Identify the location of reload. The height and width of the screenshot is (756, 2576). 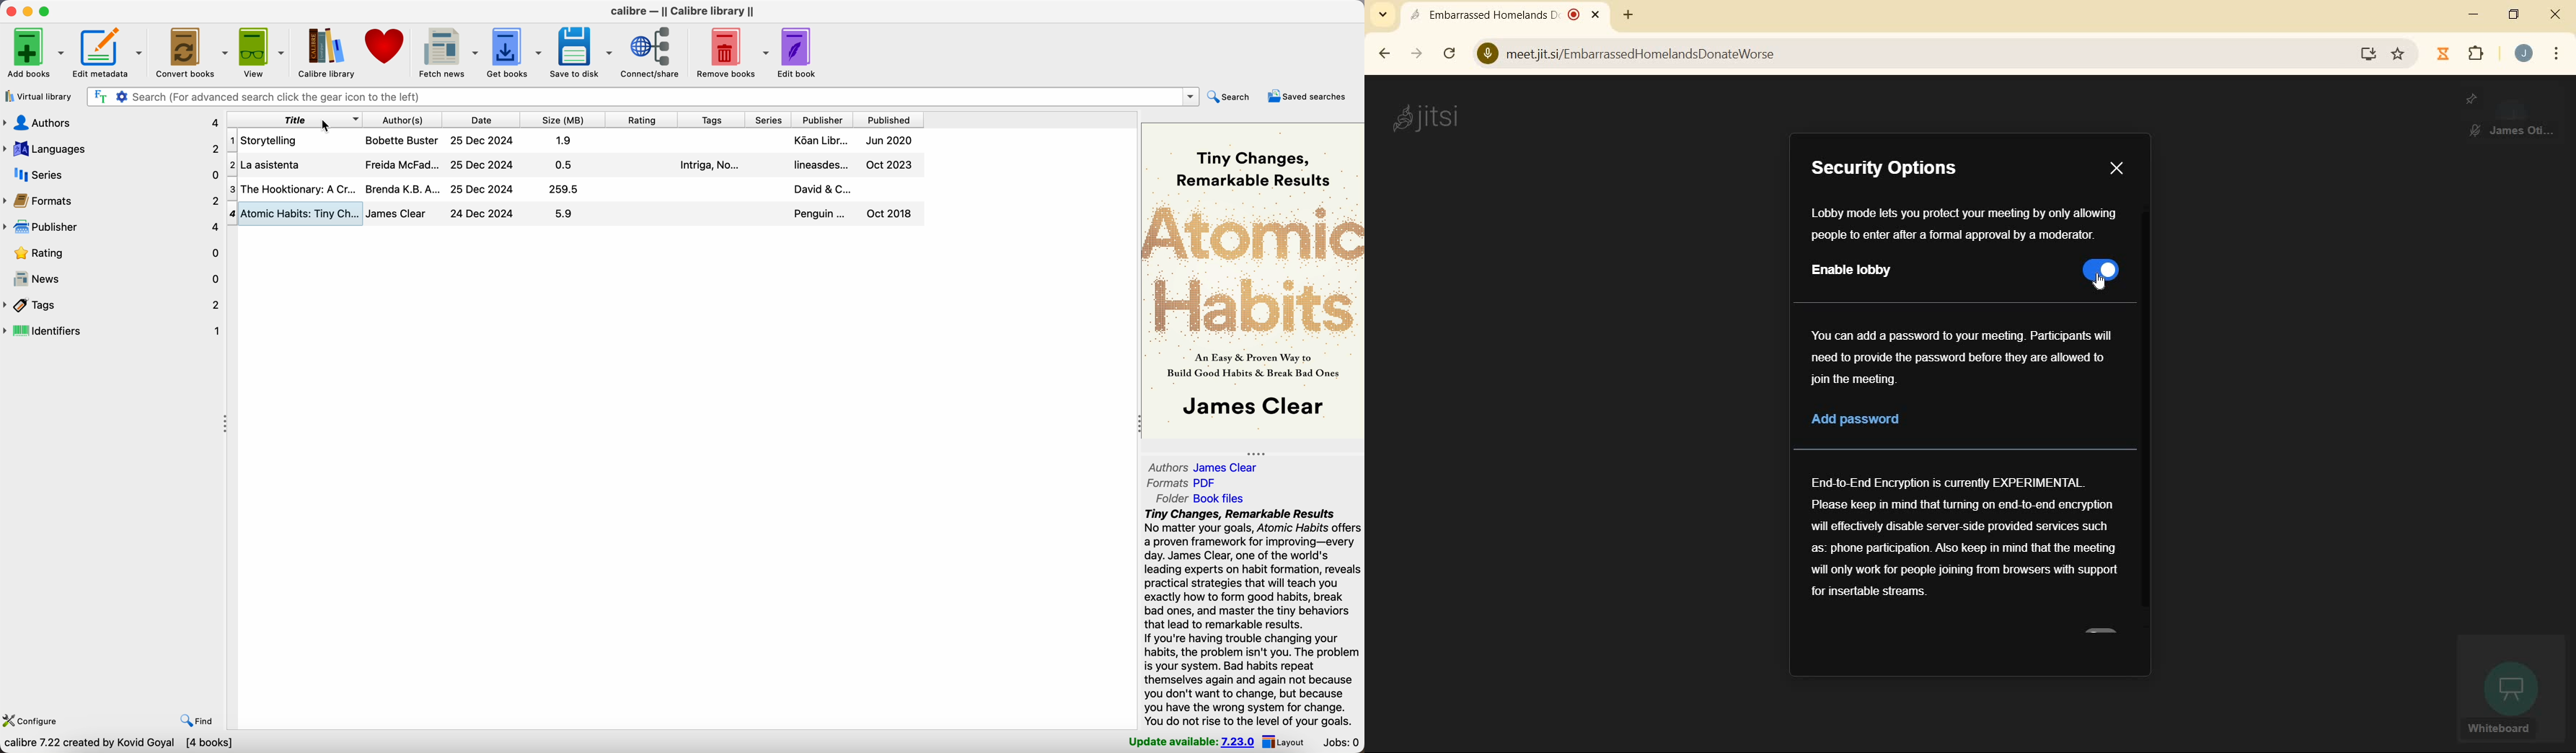
(1450, 53).